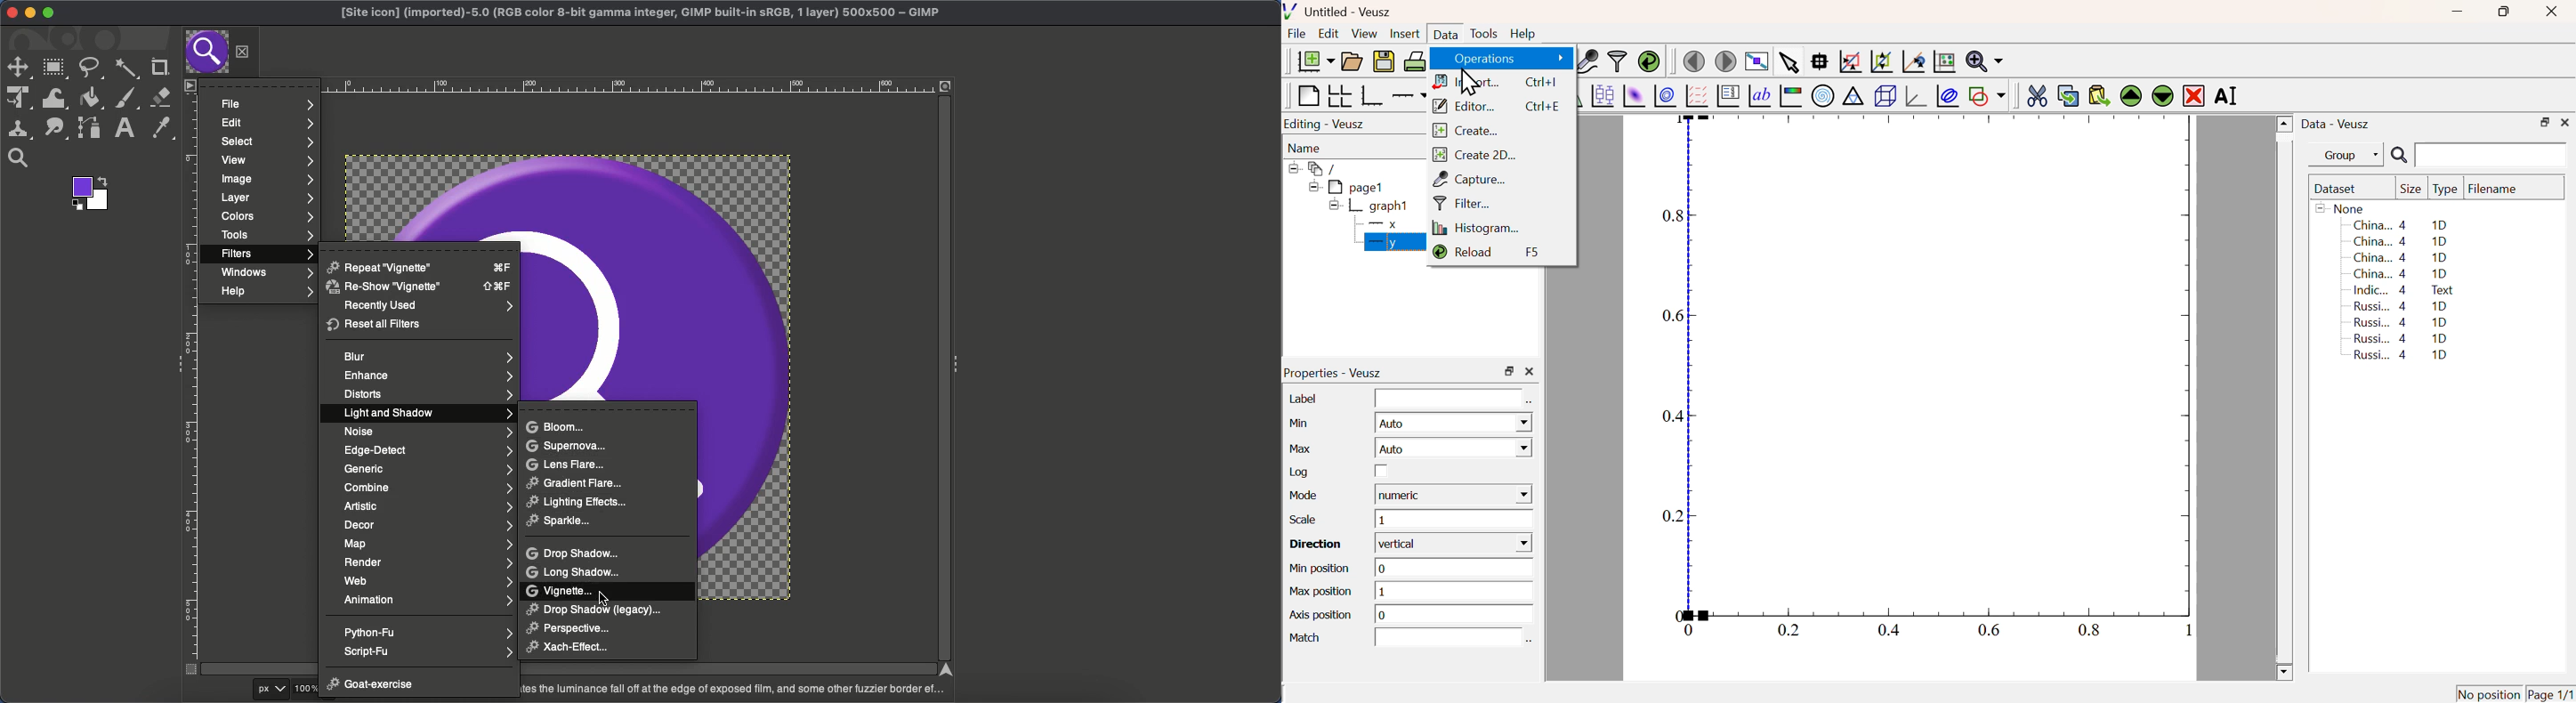 This screenshot has height=728, width=2576. Describe the element at coordinates (159, 128) in the screenshot. I see `Color picker` at that location.